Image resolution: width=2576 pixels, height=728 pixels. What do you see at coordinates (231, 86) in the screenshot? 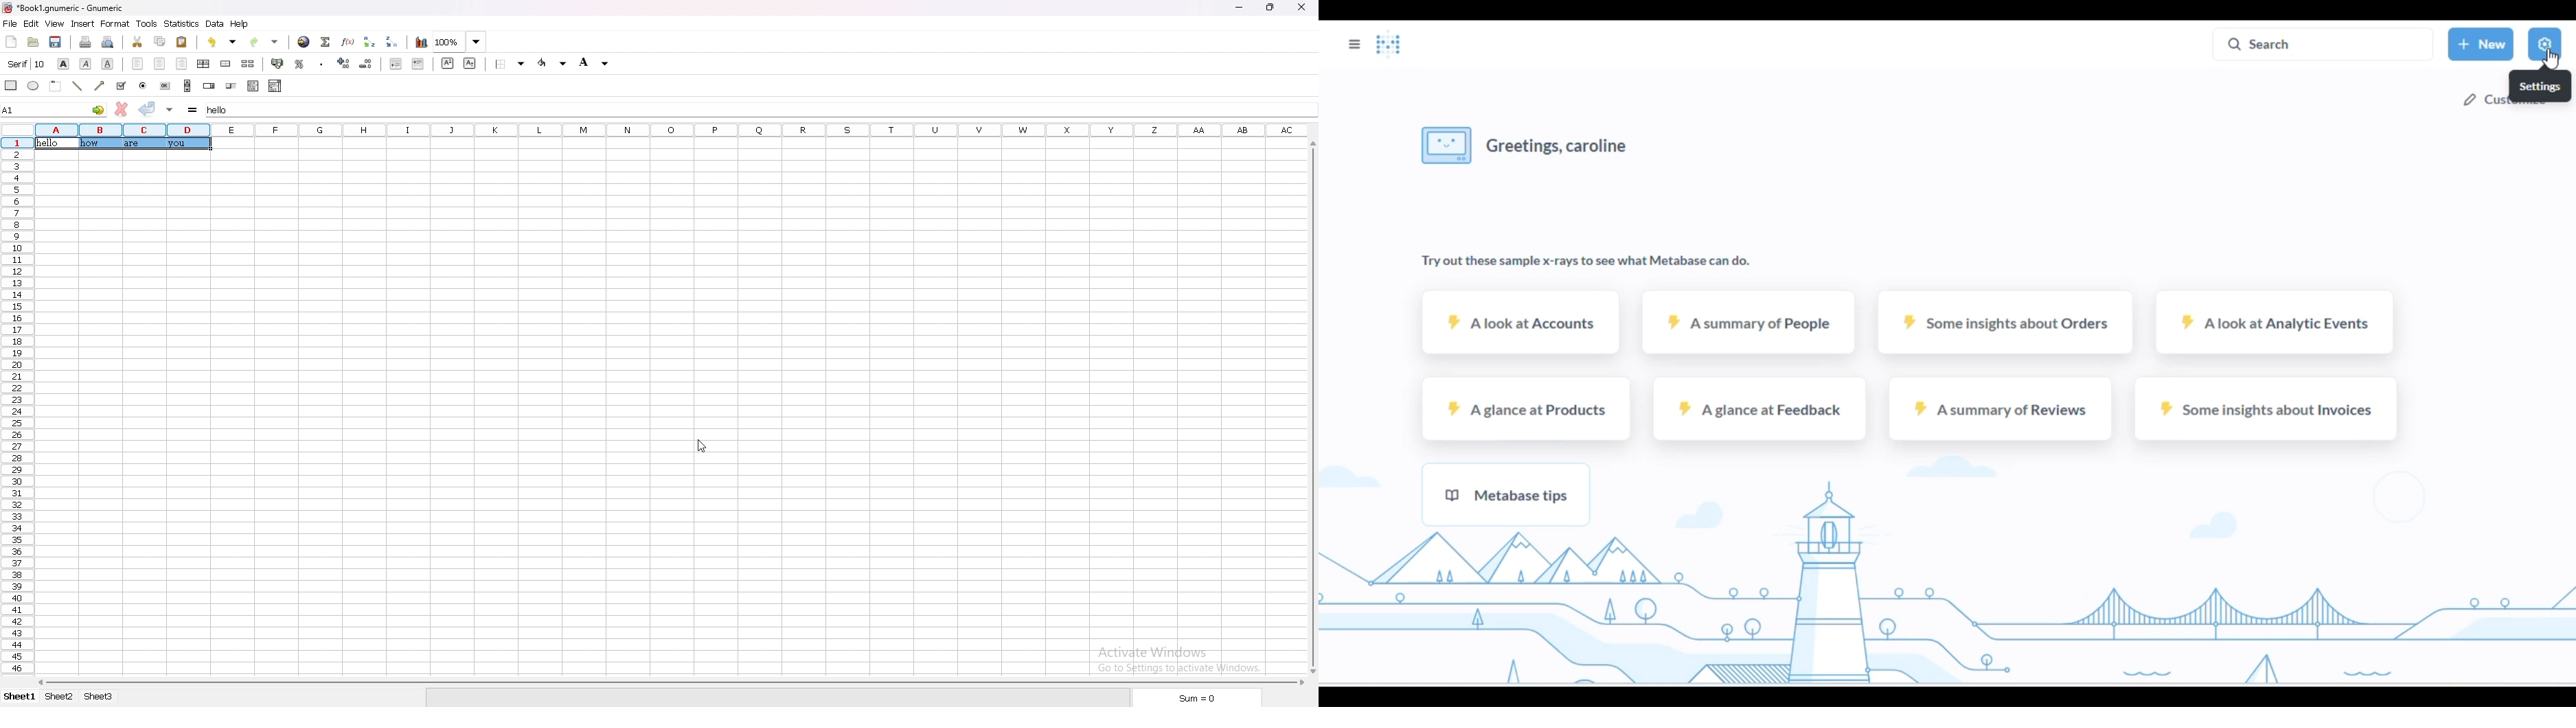
I see `slider` at bounding box center [231, 86].